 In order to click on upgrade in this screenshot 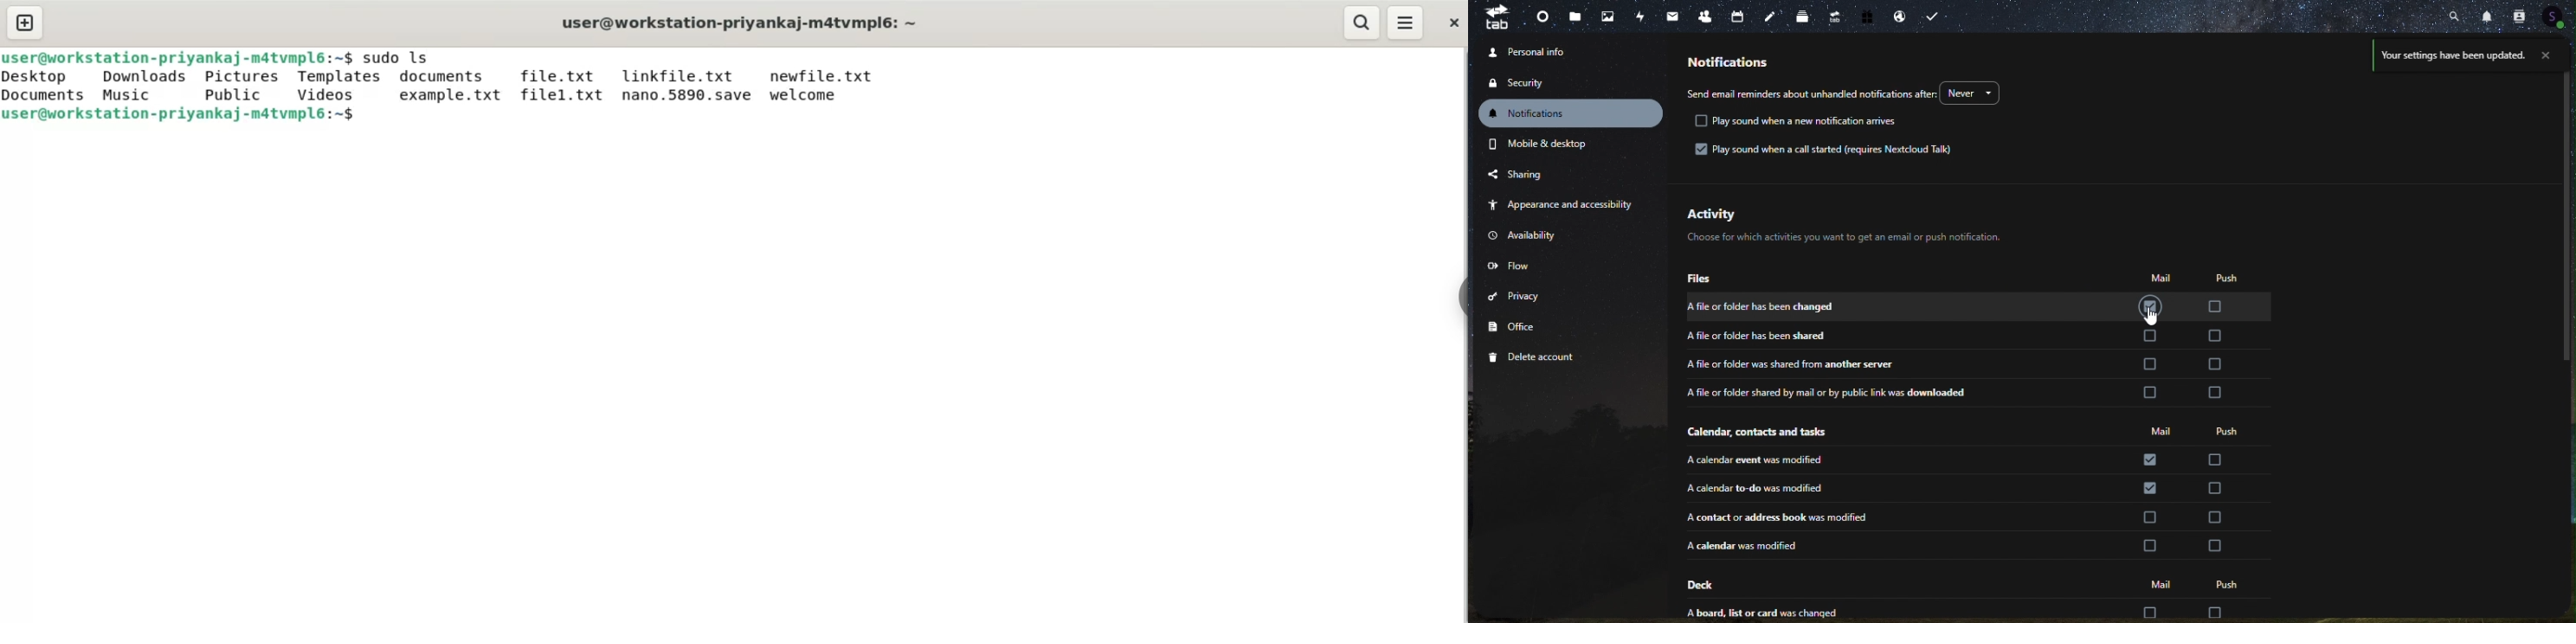, I will do `click(1833, 17)`.